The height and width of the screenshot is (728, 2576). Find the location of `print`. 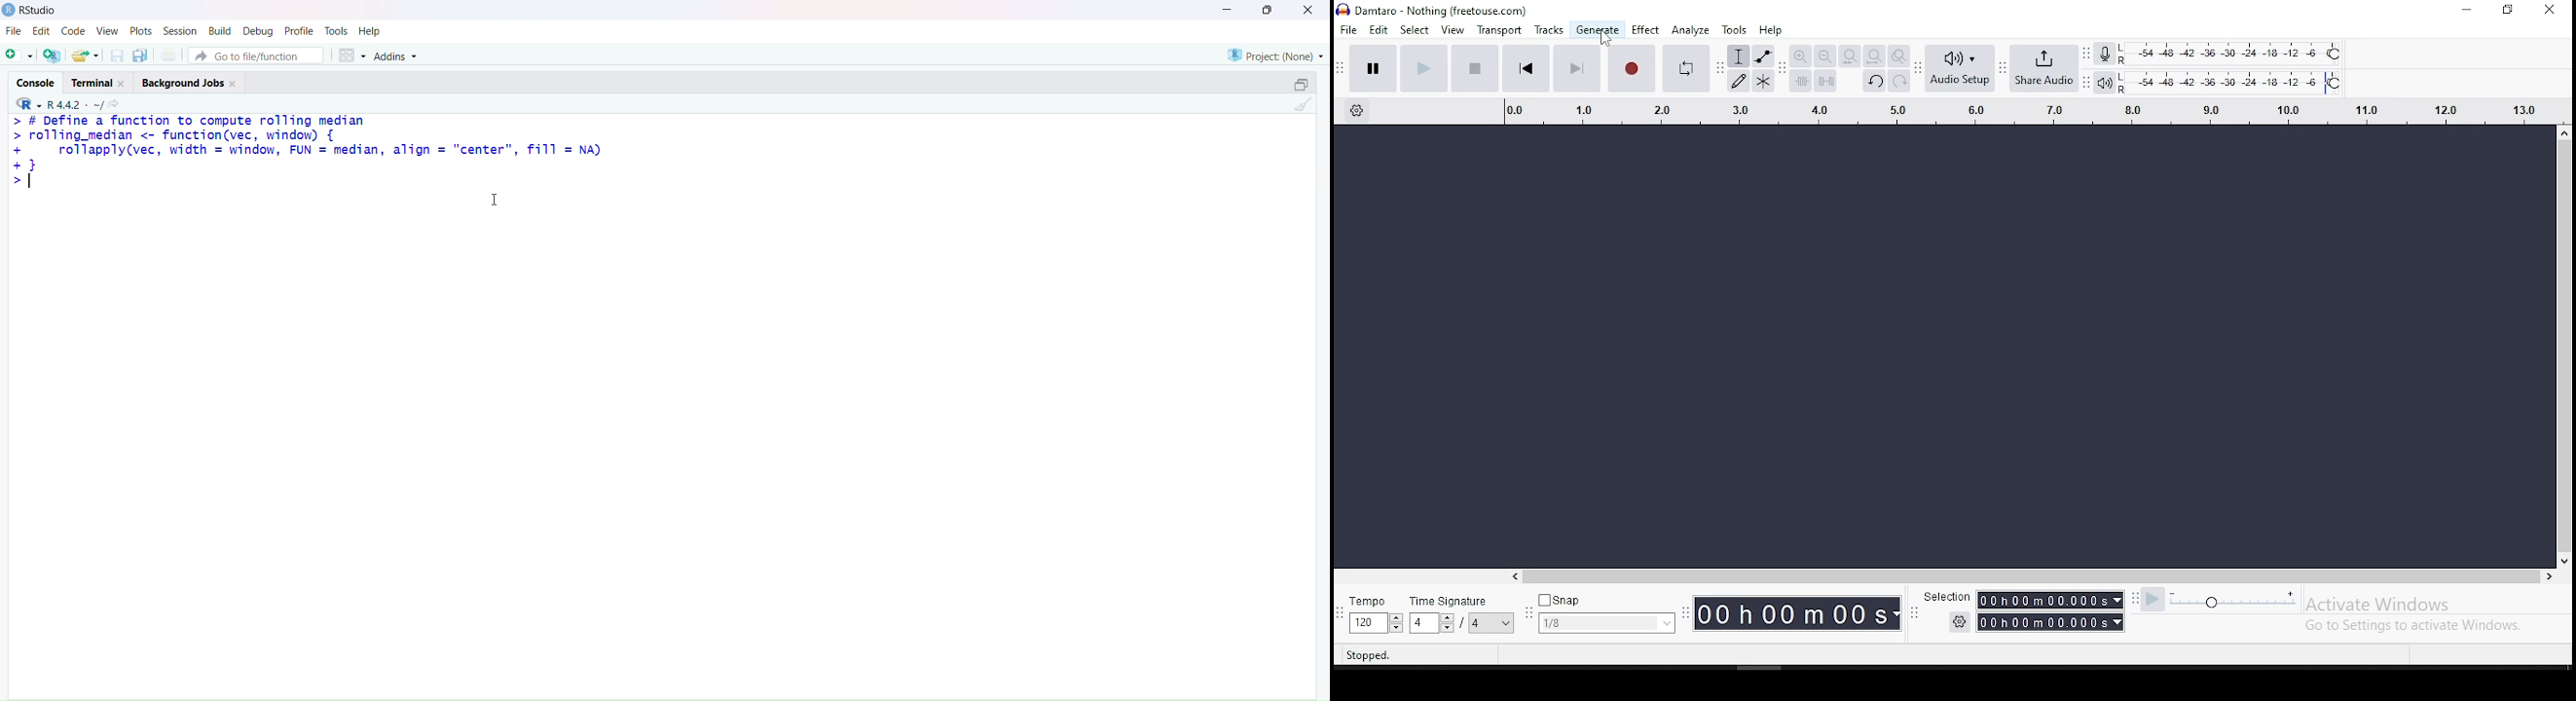

print is located at coordinates (169, 55).